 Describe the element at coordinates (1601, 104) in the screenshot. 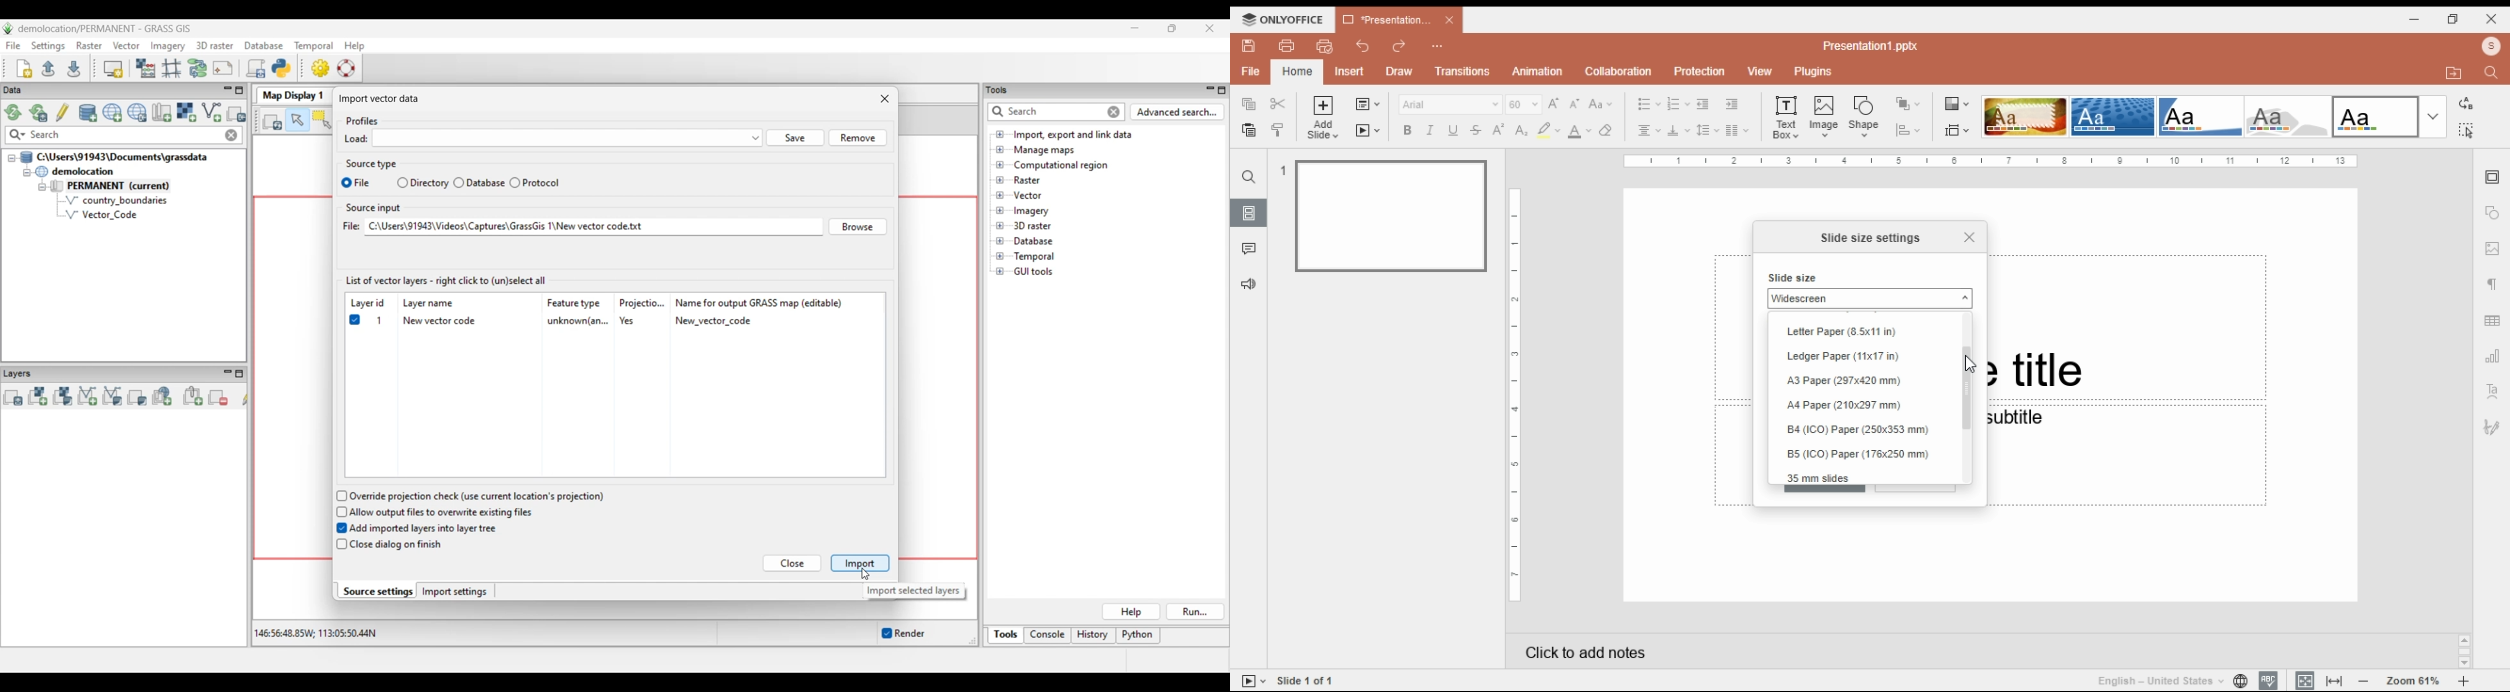

I see `change case` at that location.